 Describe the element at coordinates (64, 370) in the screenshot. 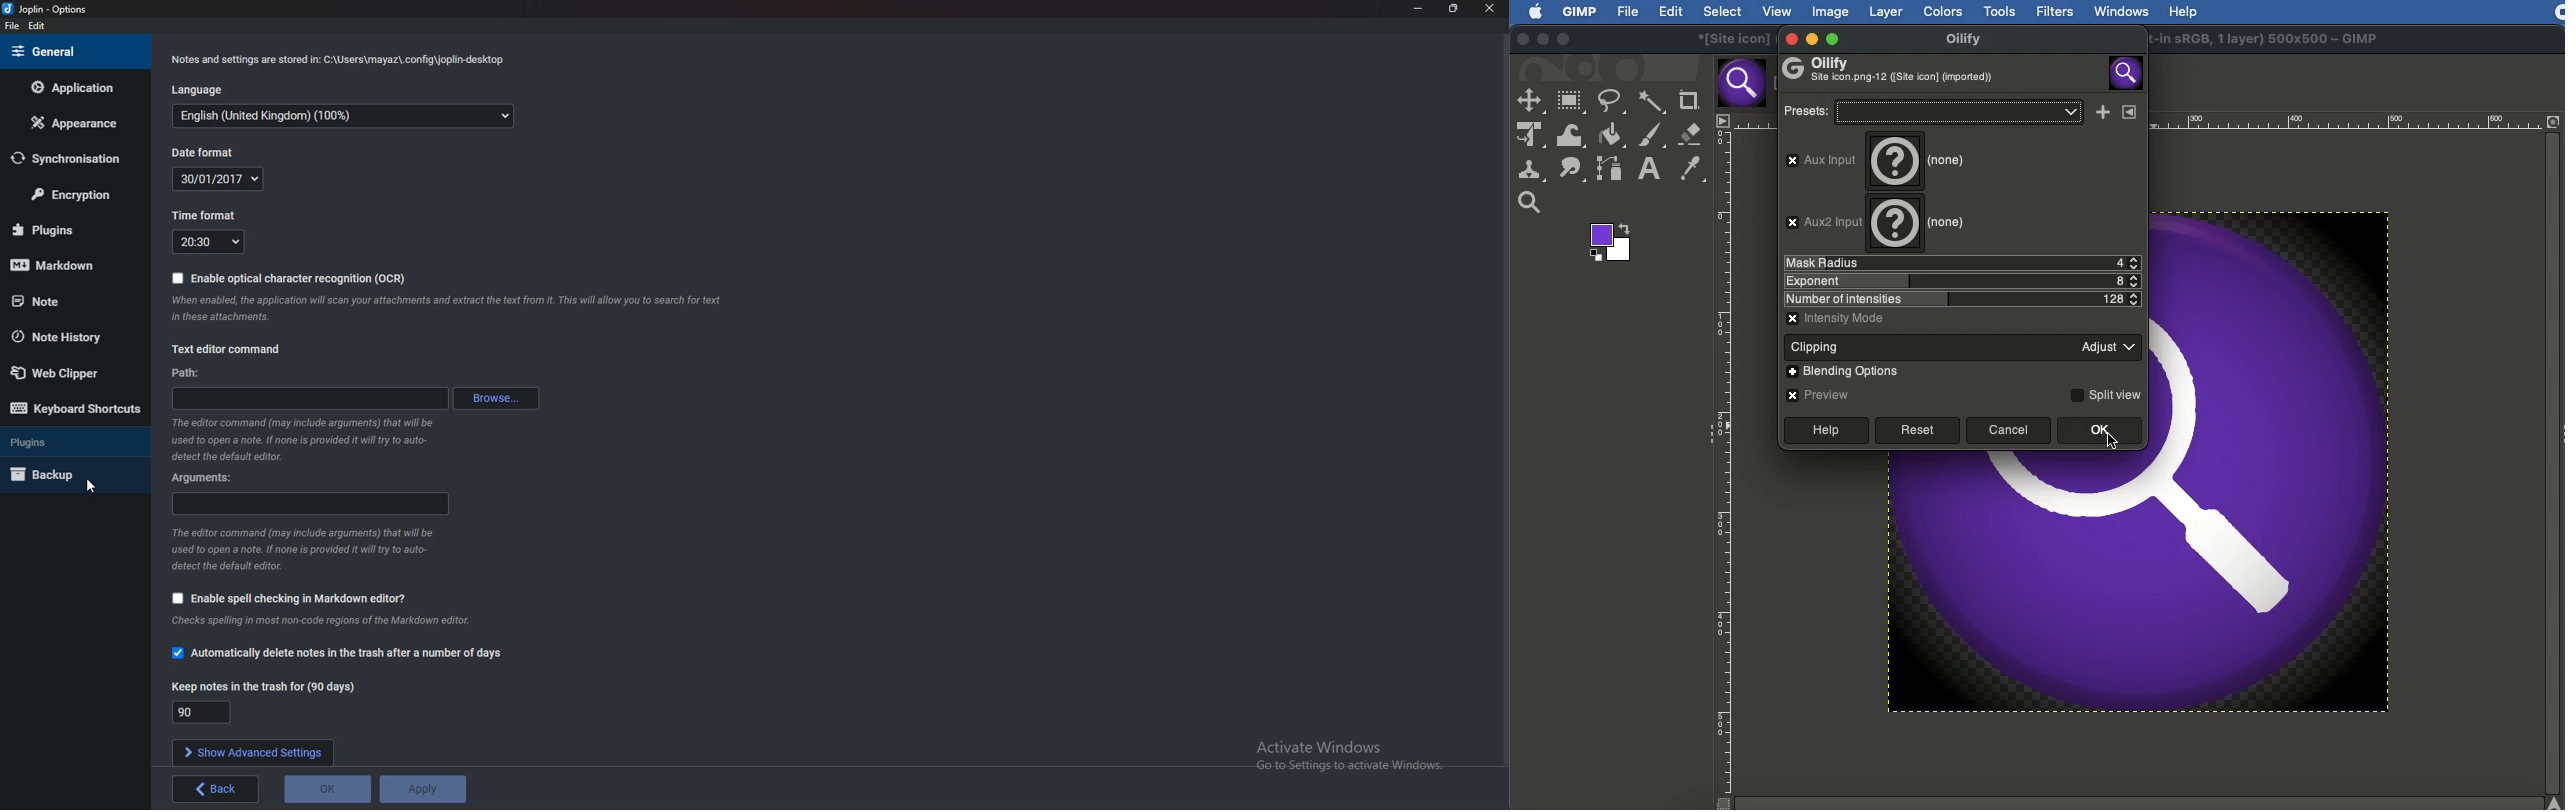

I see `Web Clipper` at that location.